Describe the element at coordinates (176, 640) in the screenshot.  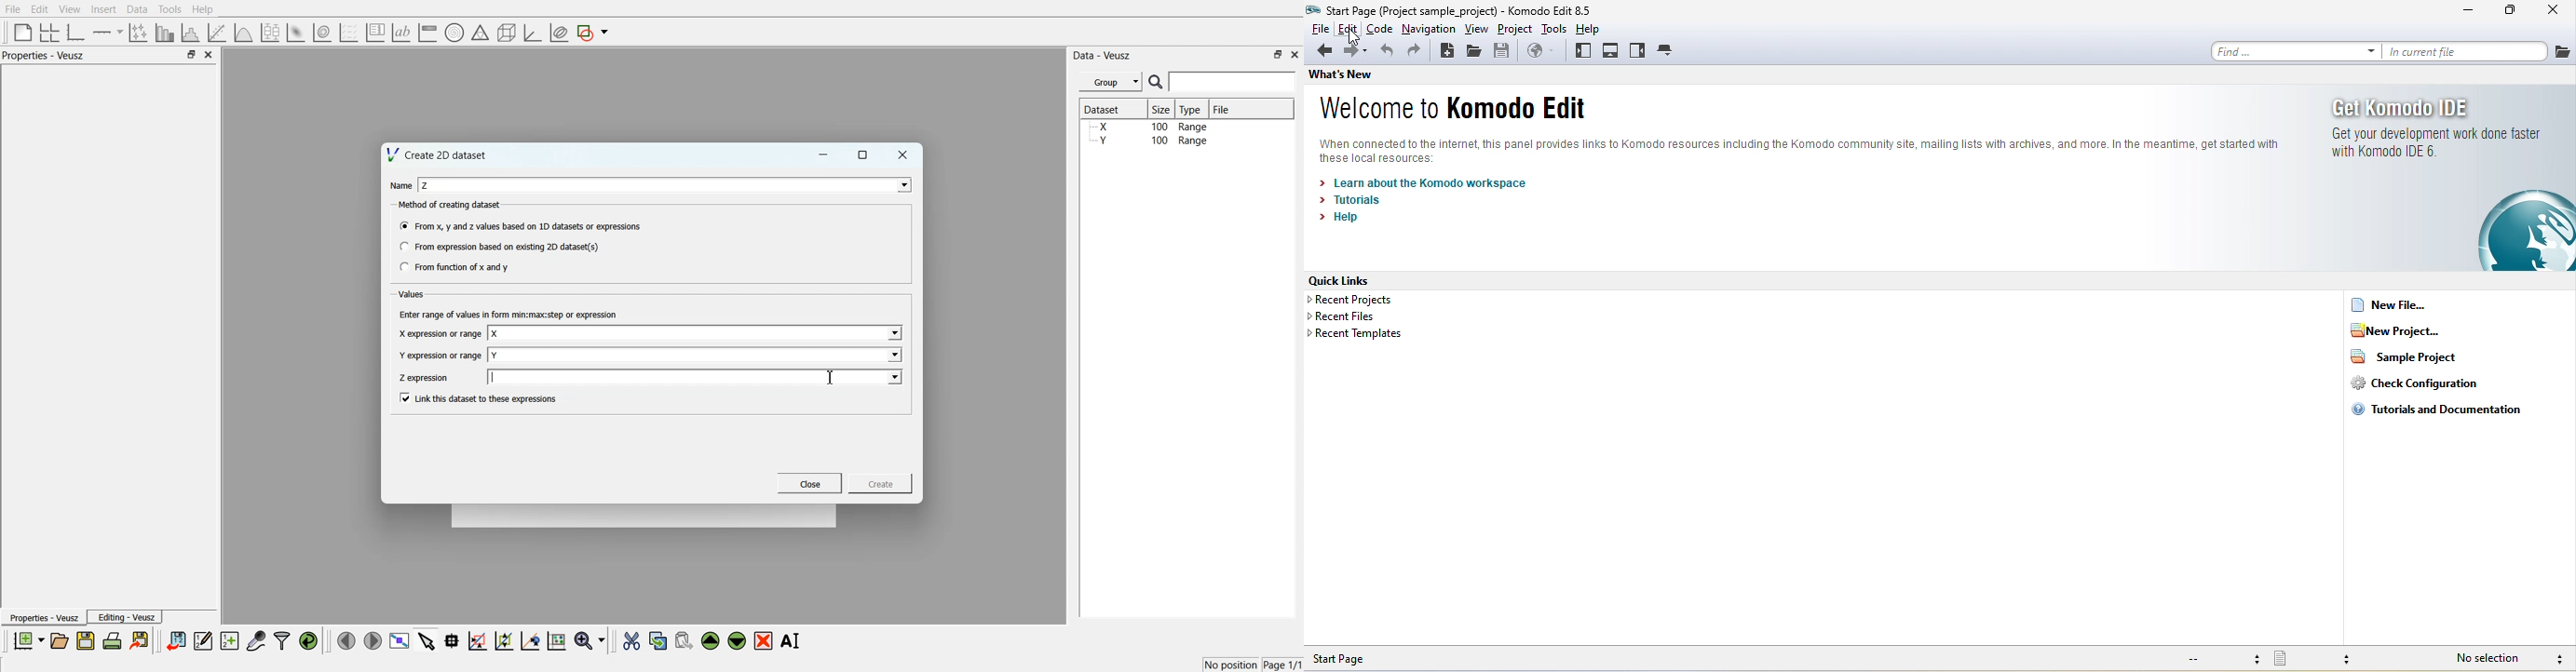
I see `Import dataset from veusz` at that location.